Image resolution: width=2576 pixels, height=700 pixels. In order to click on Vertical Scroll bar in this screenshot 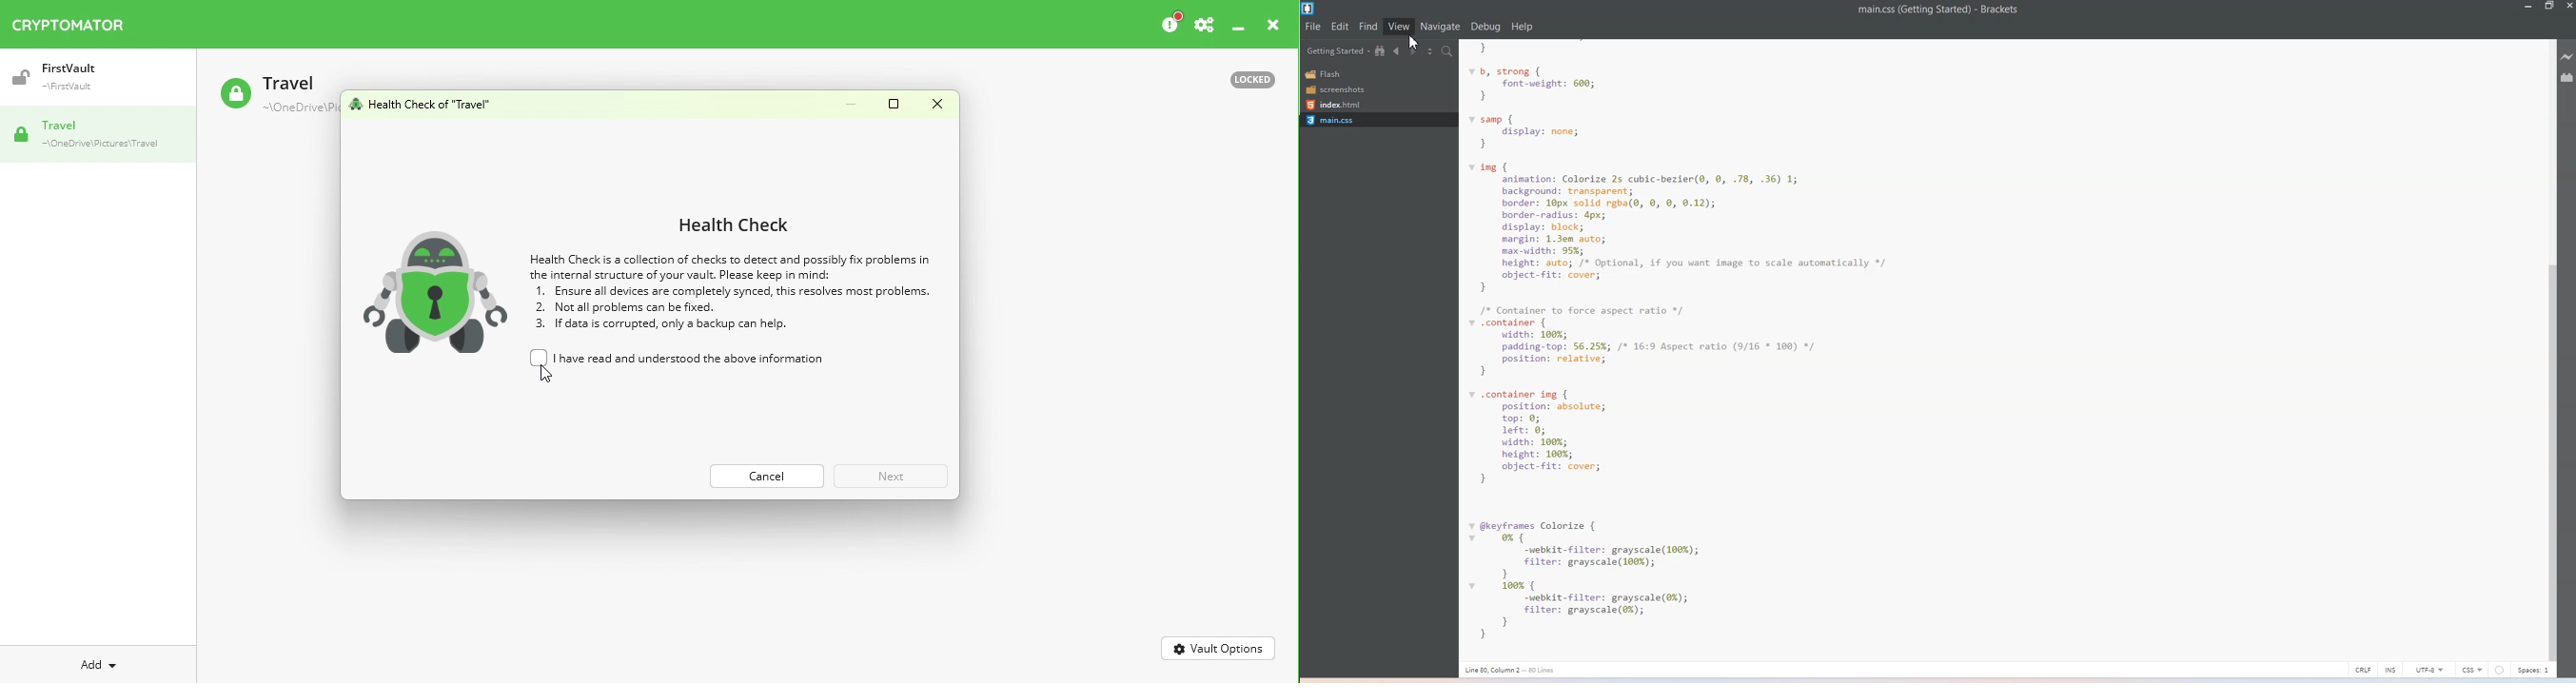, I will do `click(2552, 348)`.